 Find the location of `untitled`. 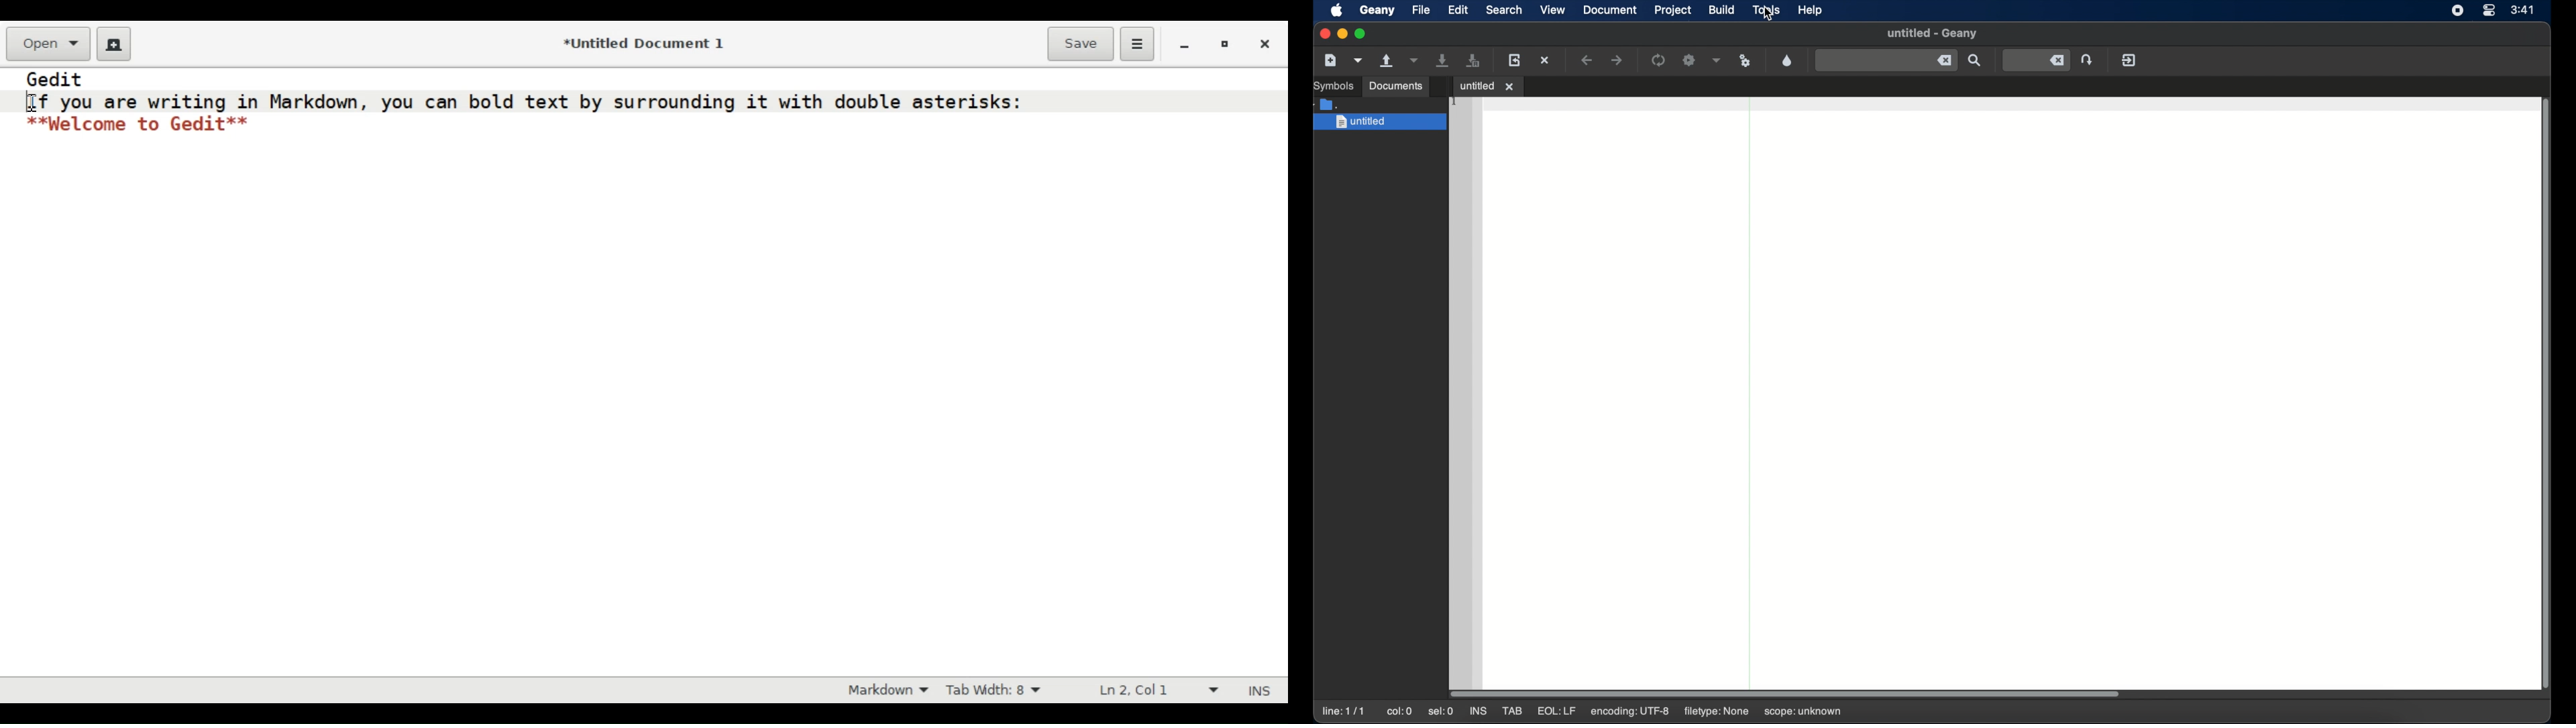

untitled is located at coordinates (1379, 123).